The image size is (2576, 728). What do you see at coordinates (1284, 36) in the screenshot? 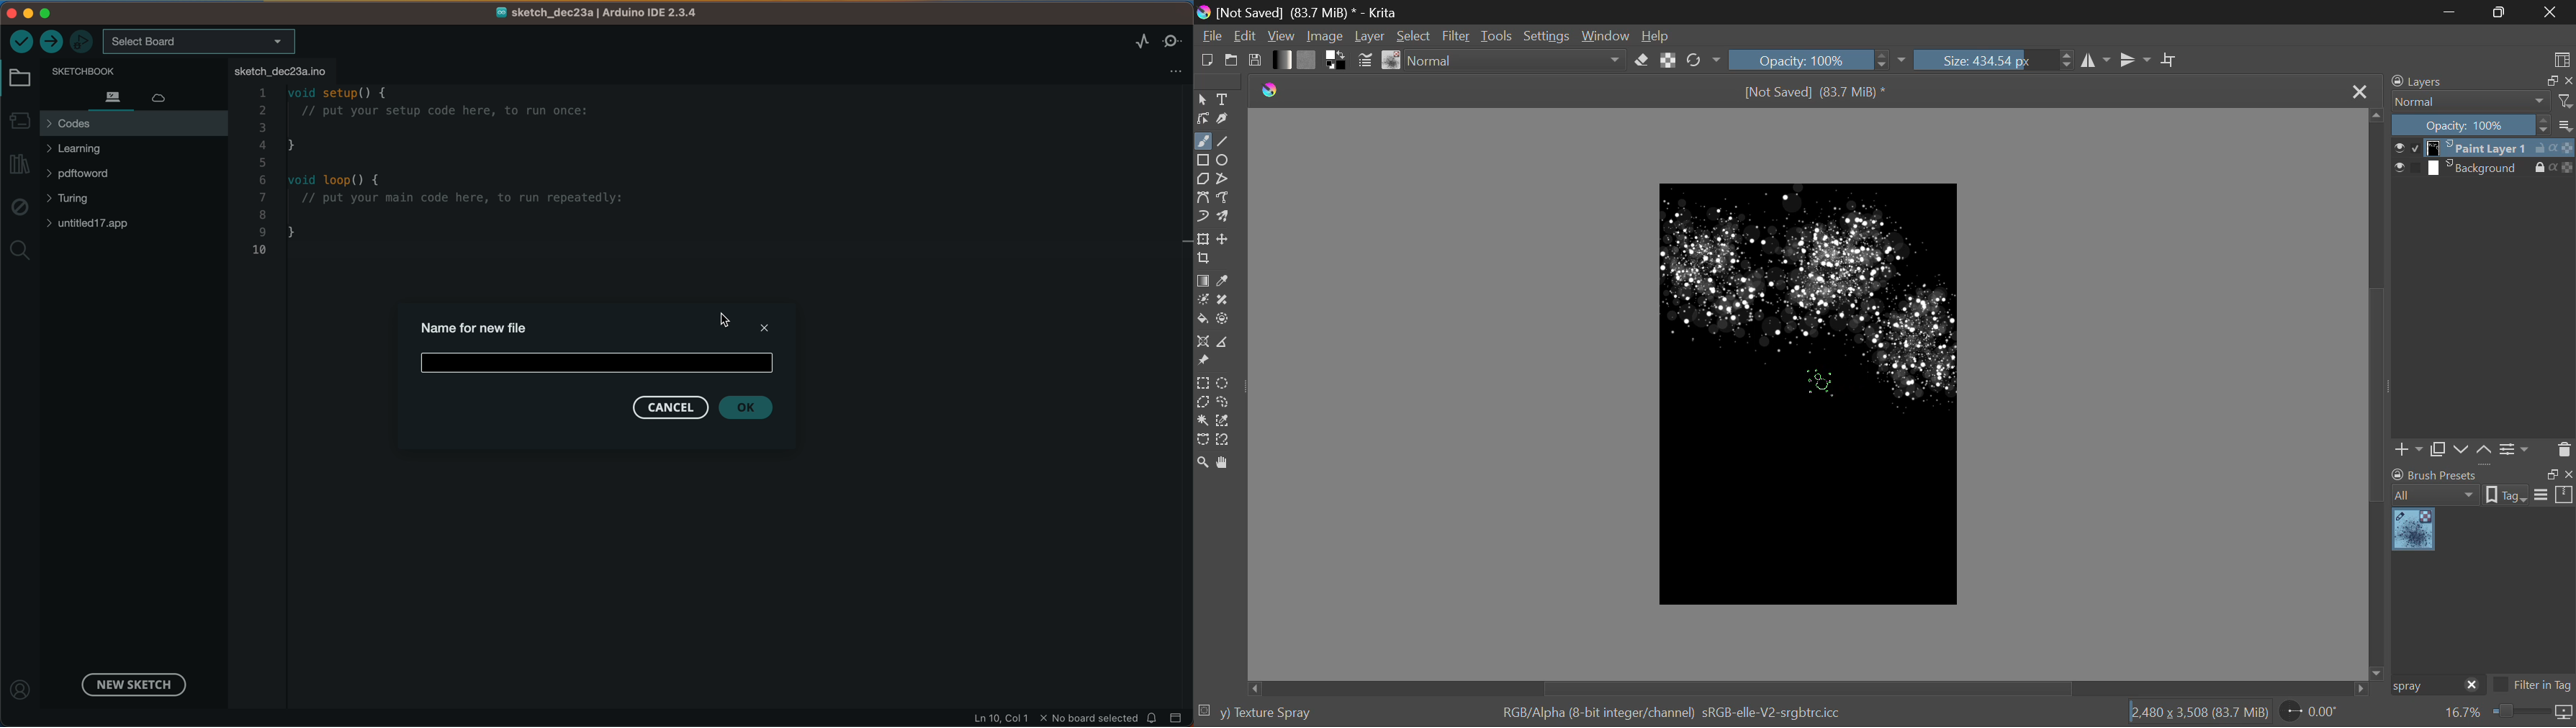
I see `View` at bounding box center [1284, 36].